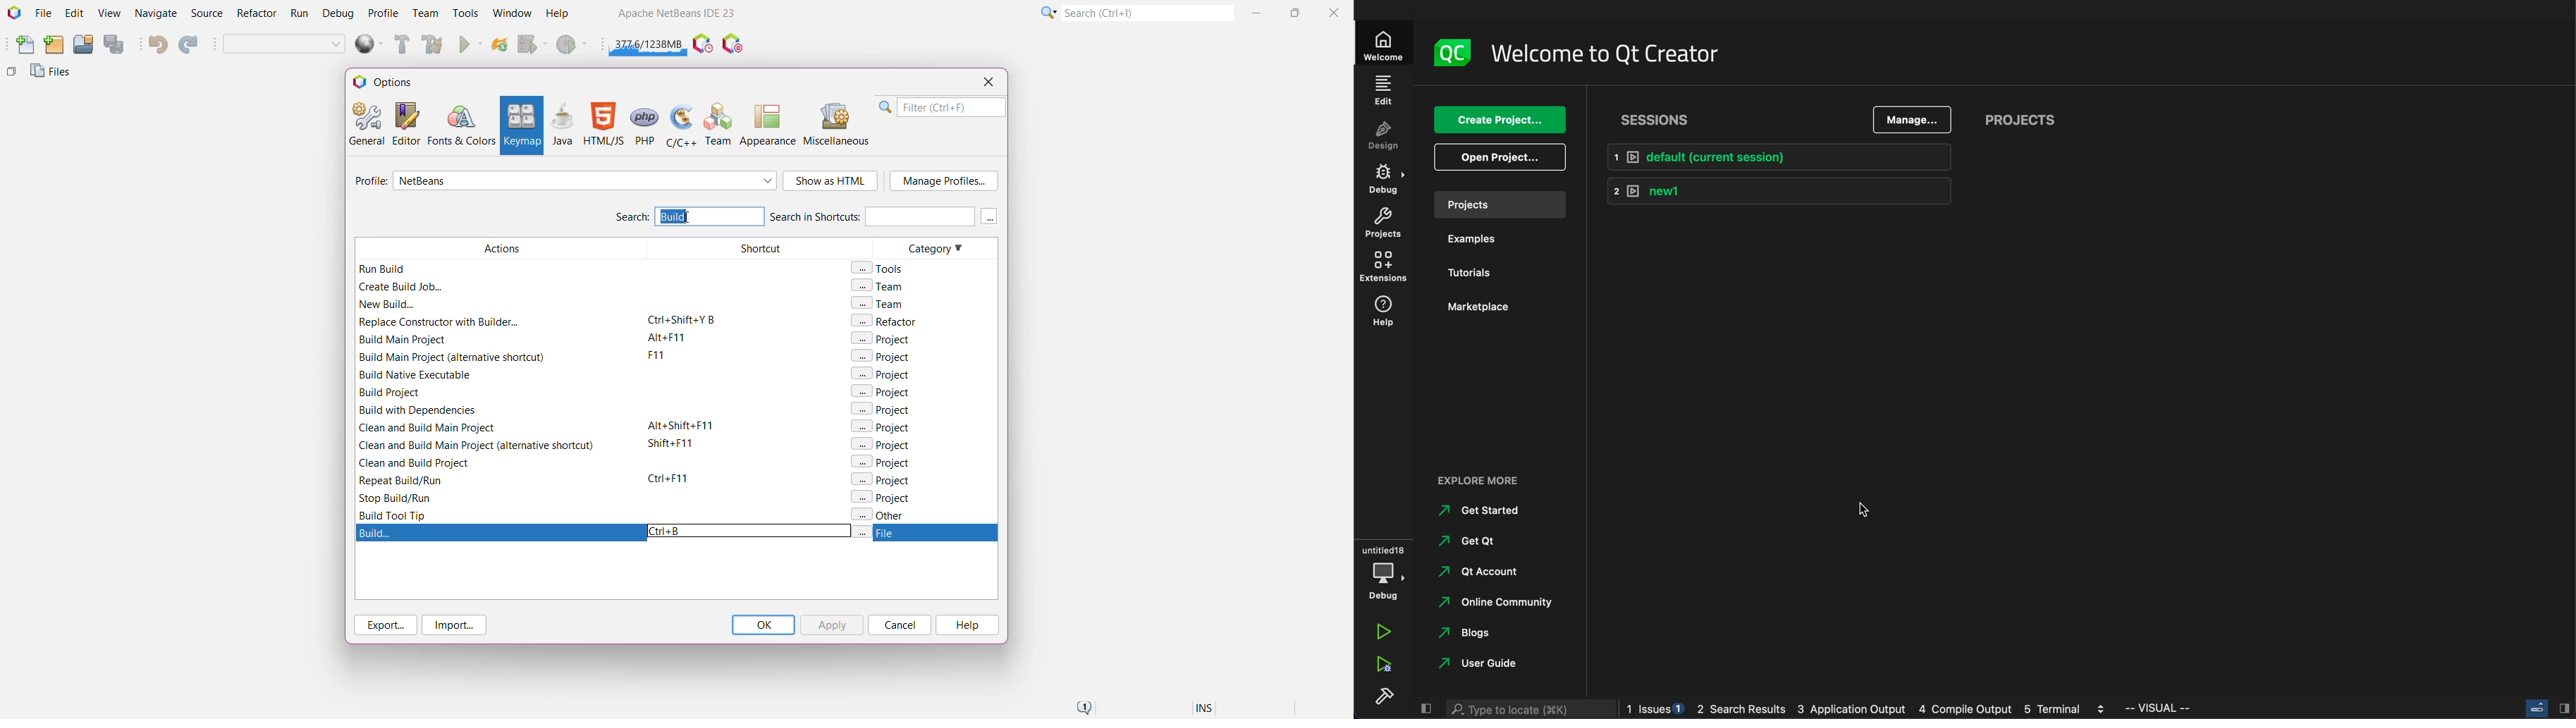  Describe the element at coordinates (300, 16) in the screenshot. I see `Run` at that location.